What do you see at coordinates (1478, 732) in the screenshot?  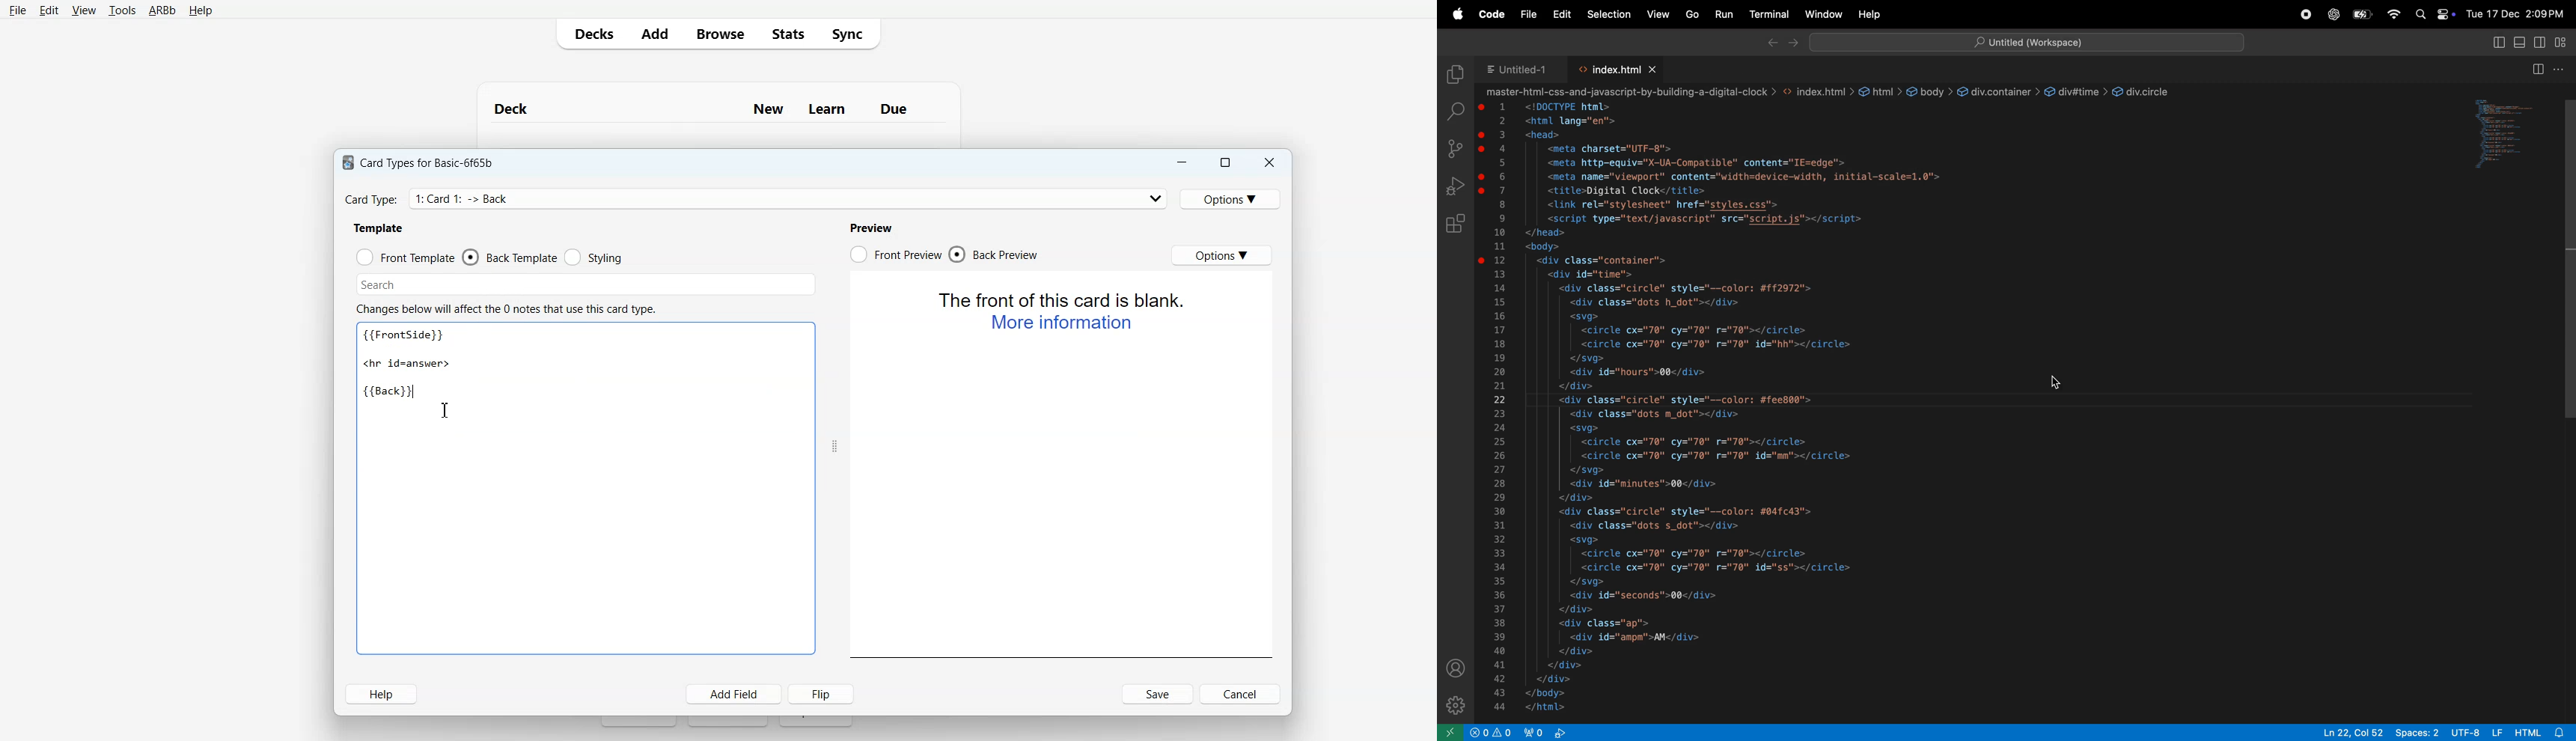 I see `No problems` at bounding box center [1478, 732].